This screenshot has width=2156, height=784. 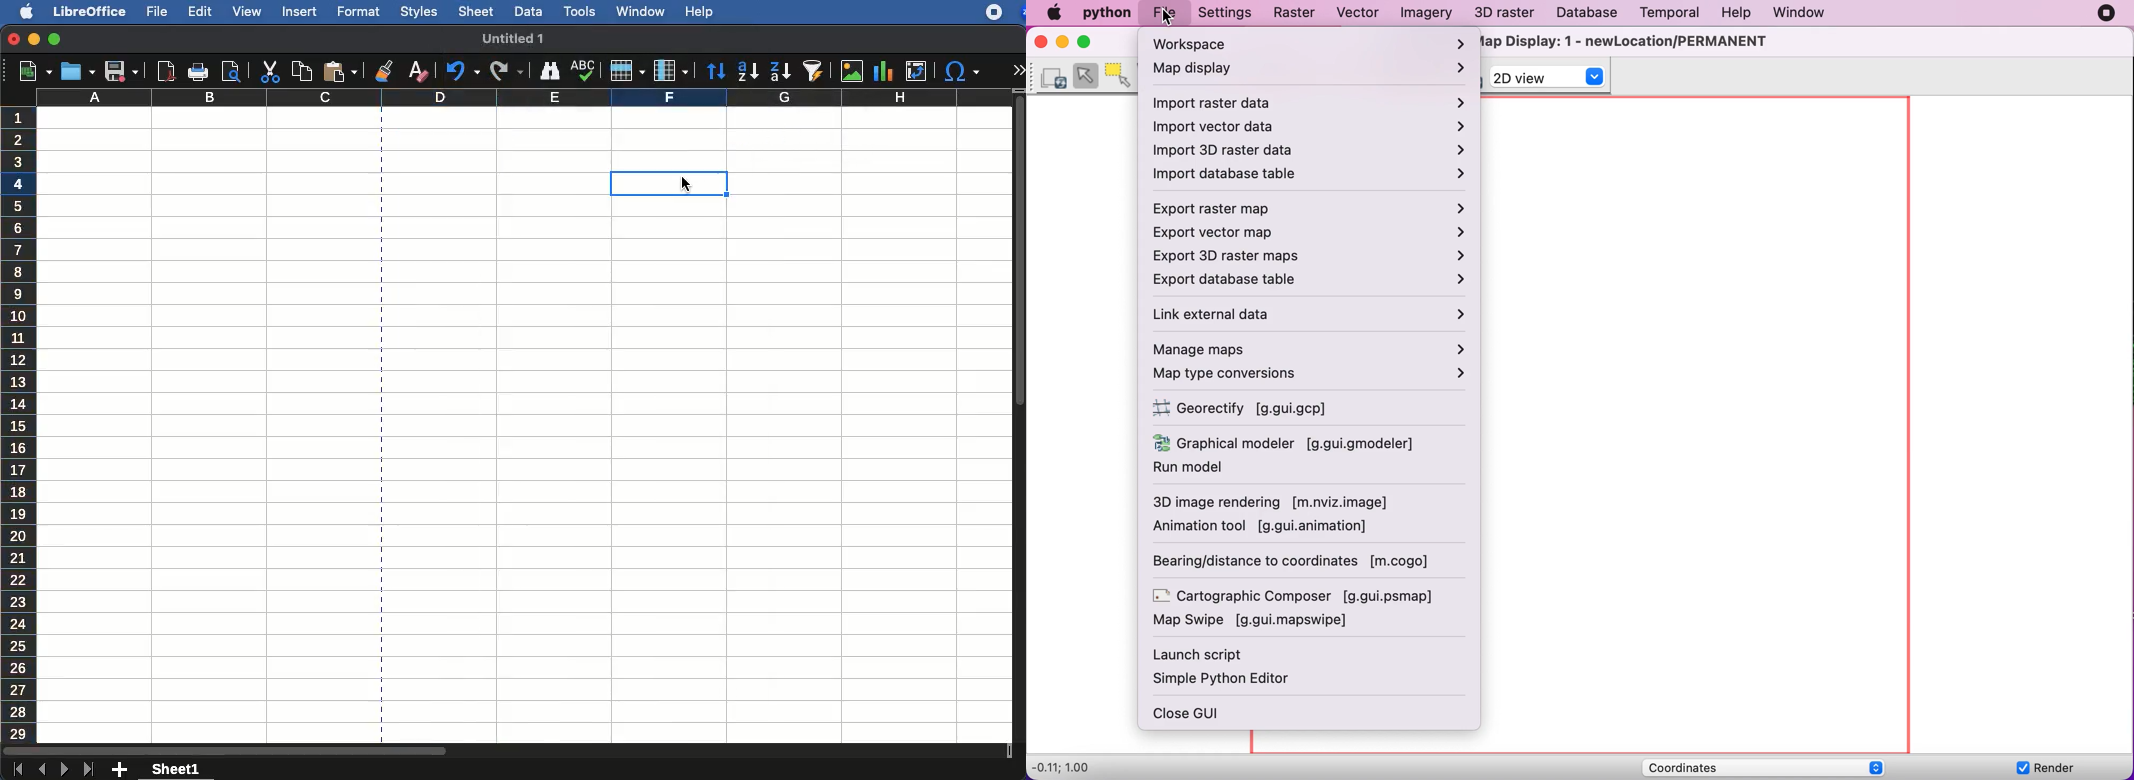 I want to click on ascending, so click(x=744, y=72).